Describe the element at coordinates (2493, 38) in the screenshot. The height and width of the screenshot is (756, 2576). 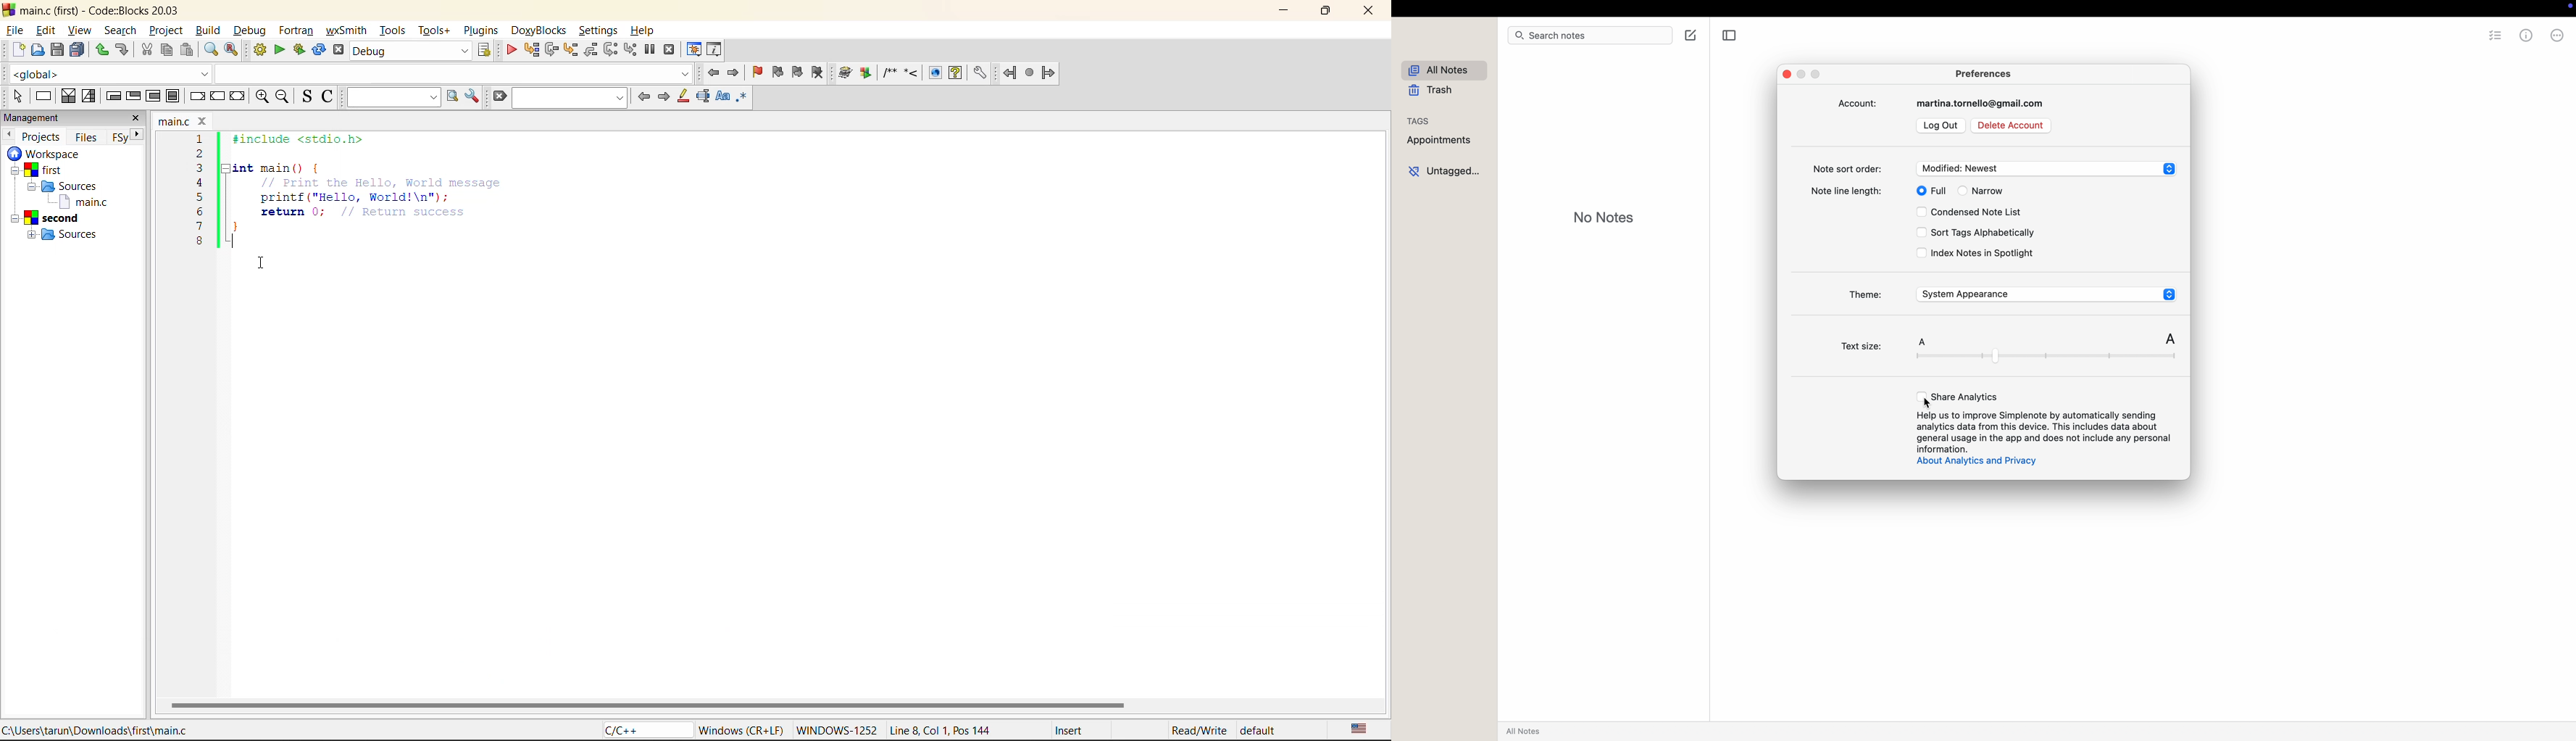
I see `checklist` at that location.